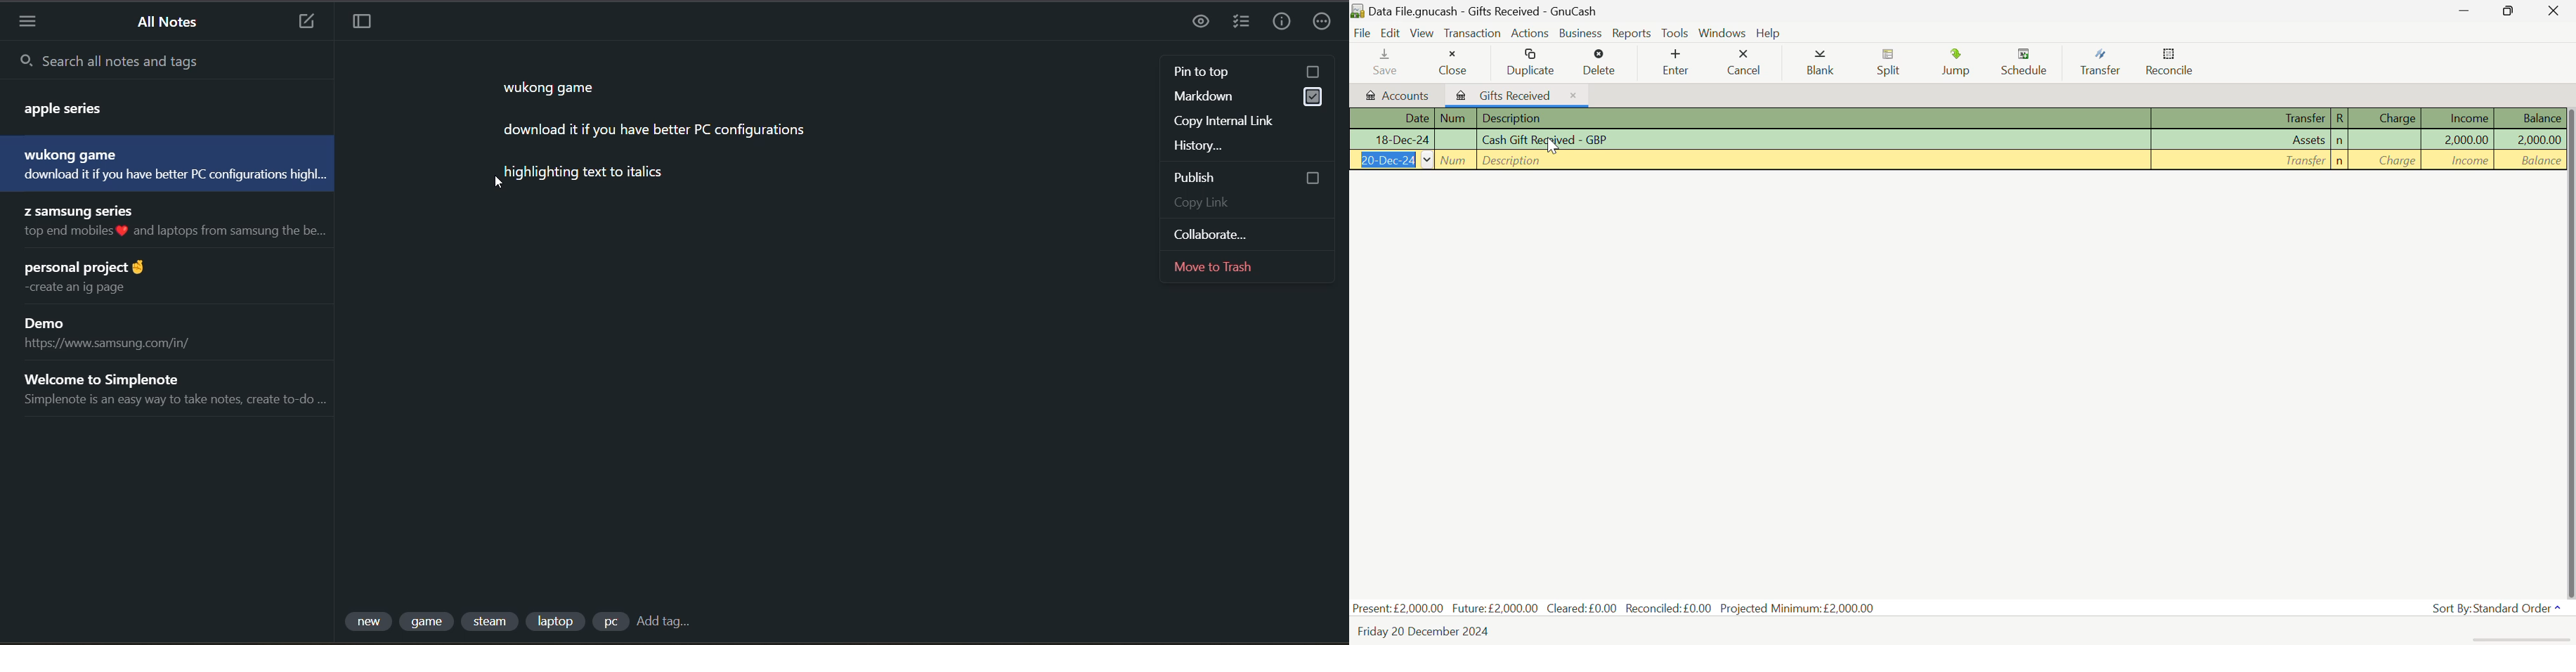  What do you see at coordinates (306, 21) in the screenshot?
I see `new note` at bounding box center [306, 21].